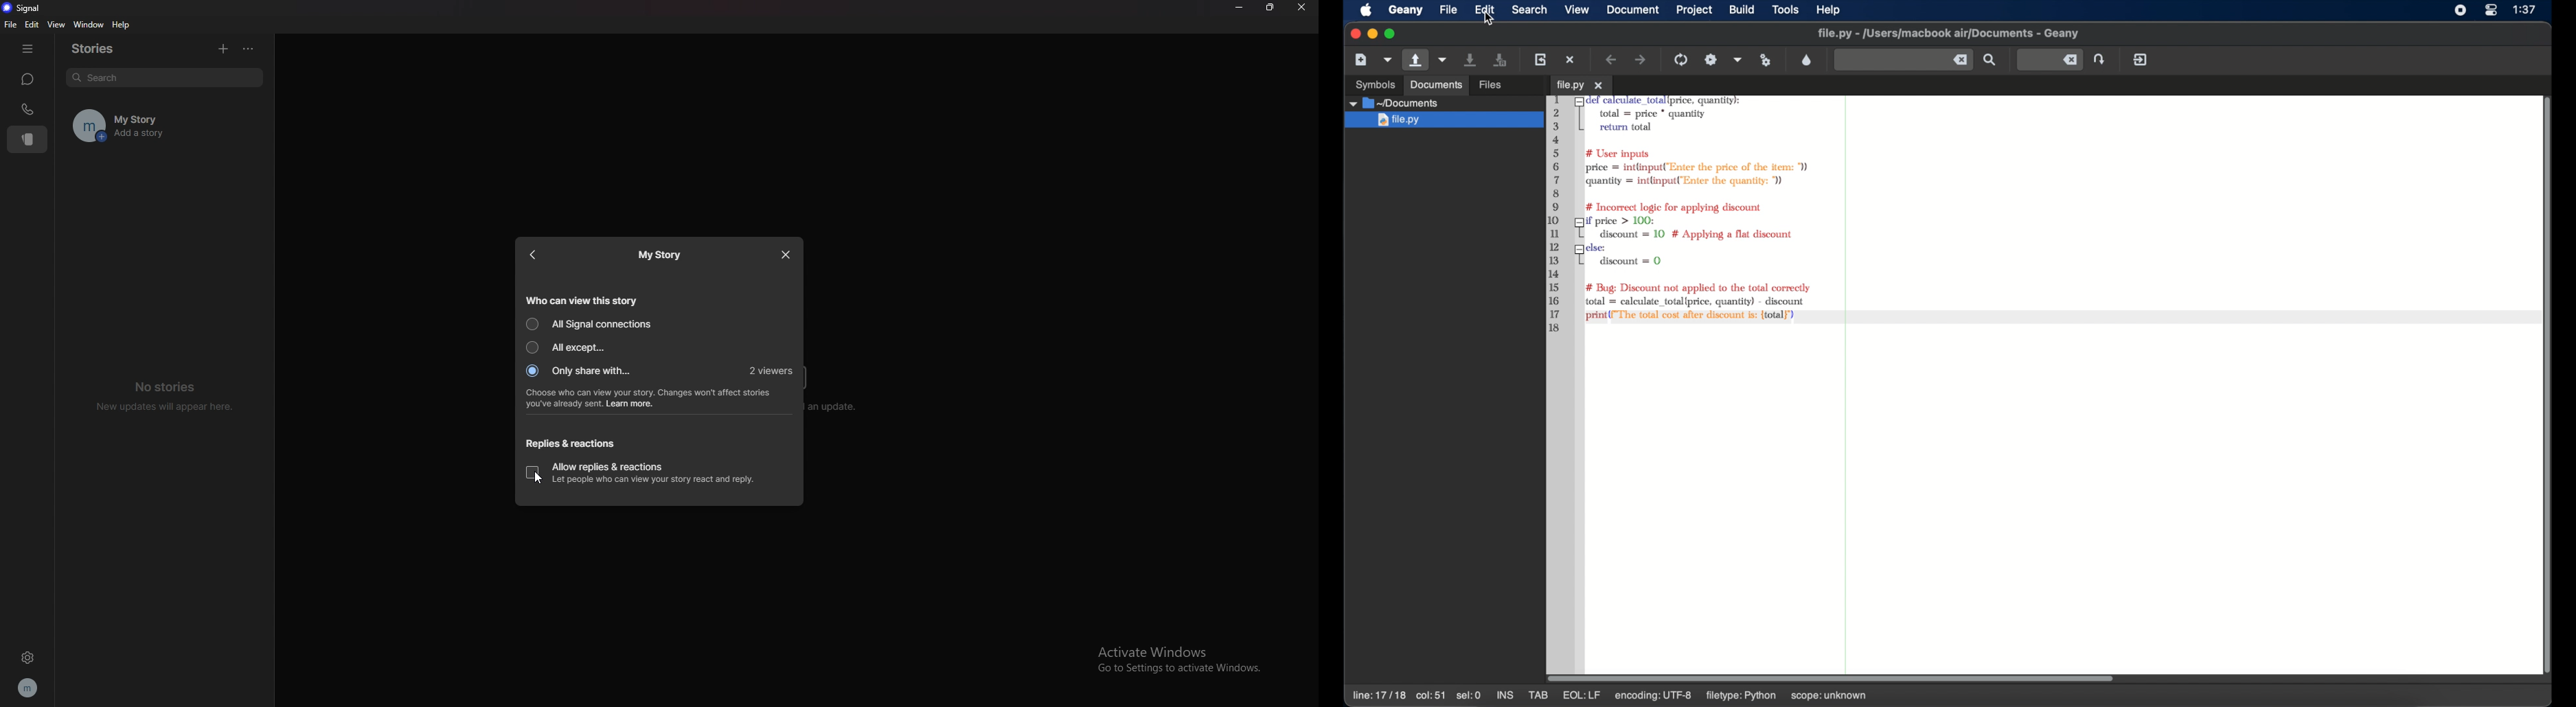  What do you see at coordinates (183, 115) in the screenshot?
I see `my story` at bounding box center [183, 115].